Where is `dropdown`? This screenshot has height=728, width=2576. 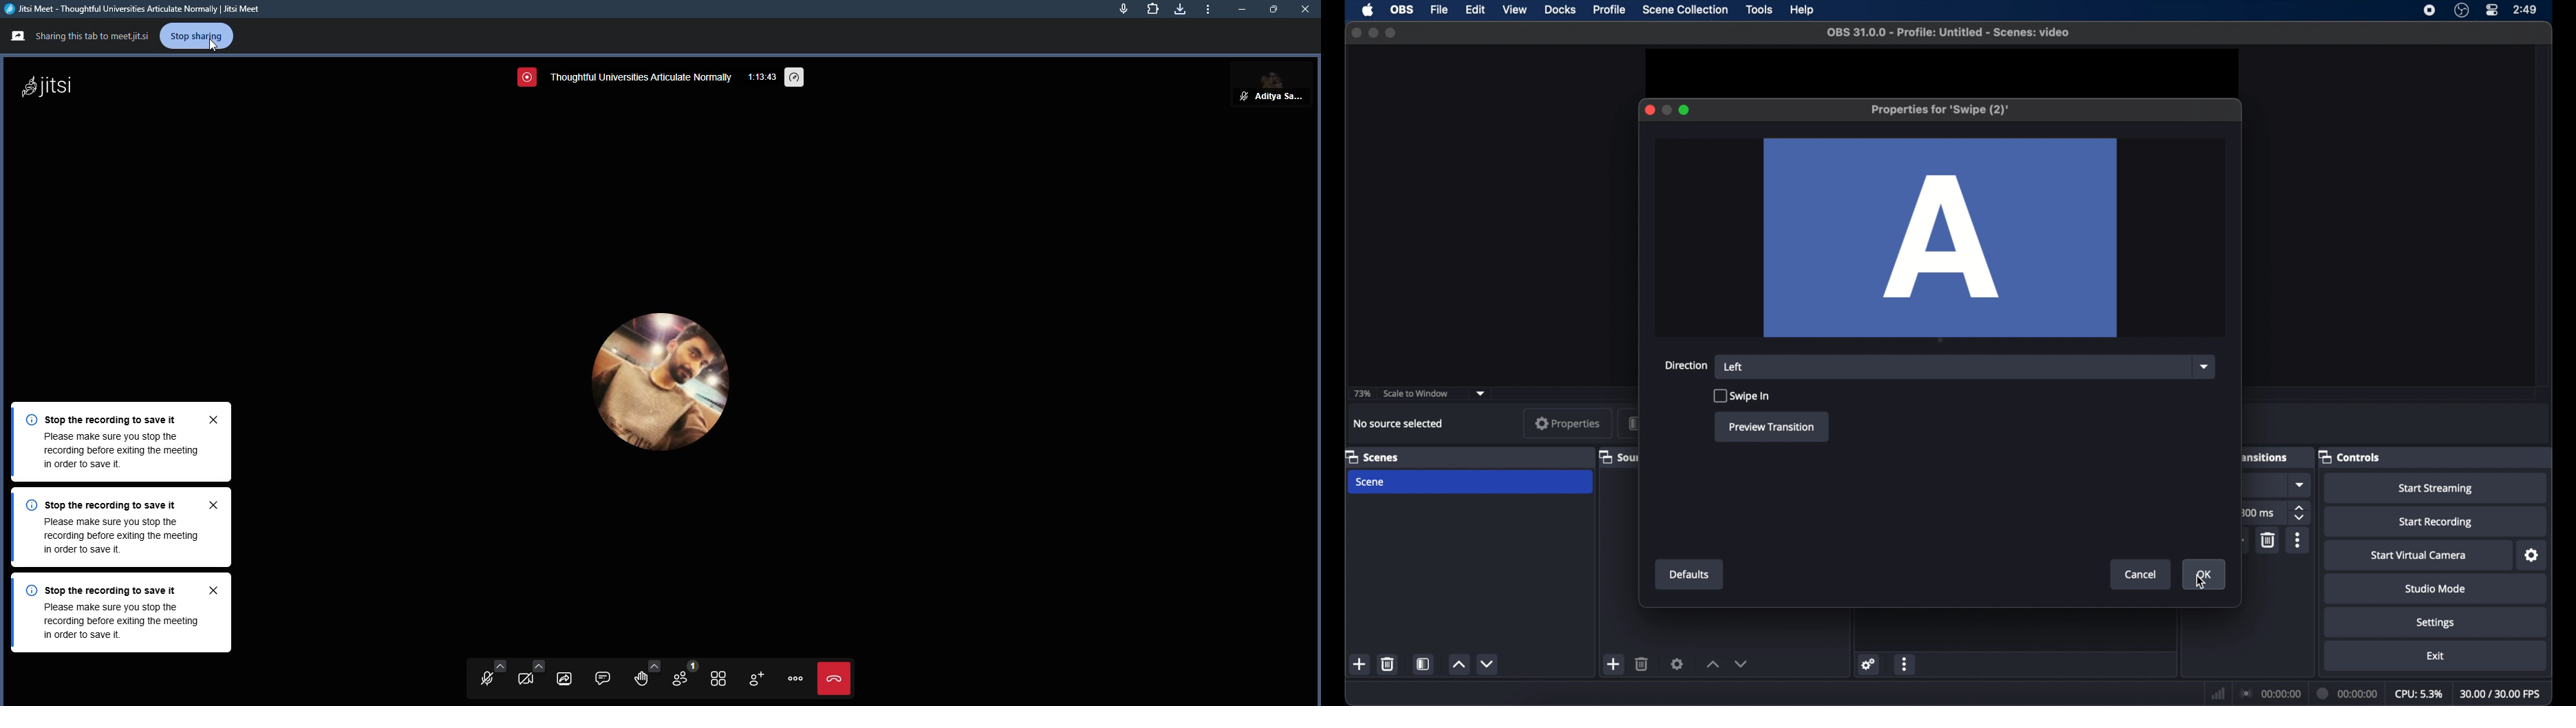
dropdown is located at coordinates (2299, 484).